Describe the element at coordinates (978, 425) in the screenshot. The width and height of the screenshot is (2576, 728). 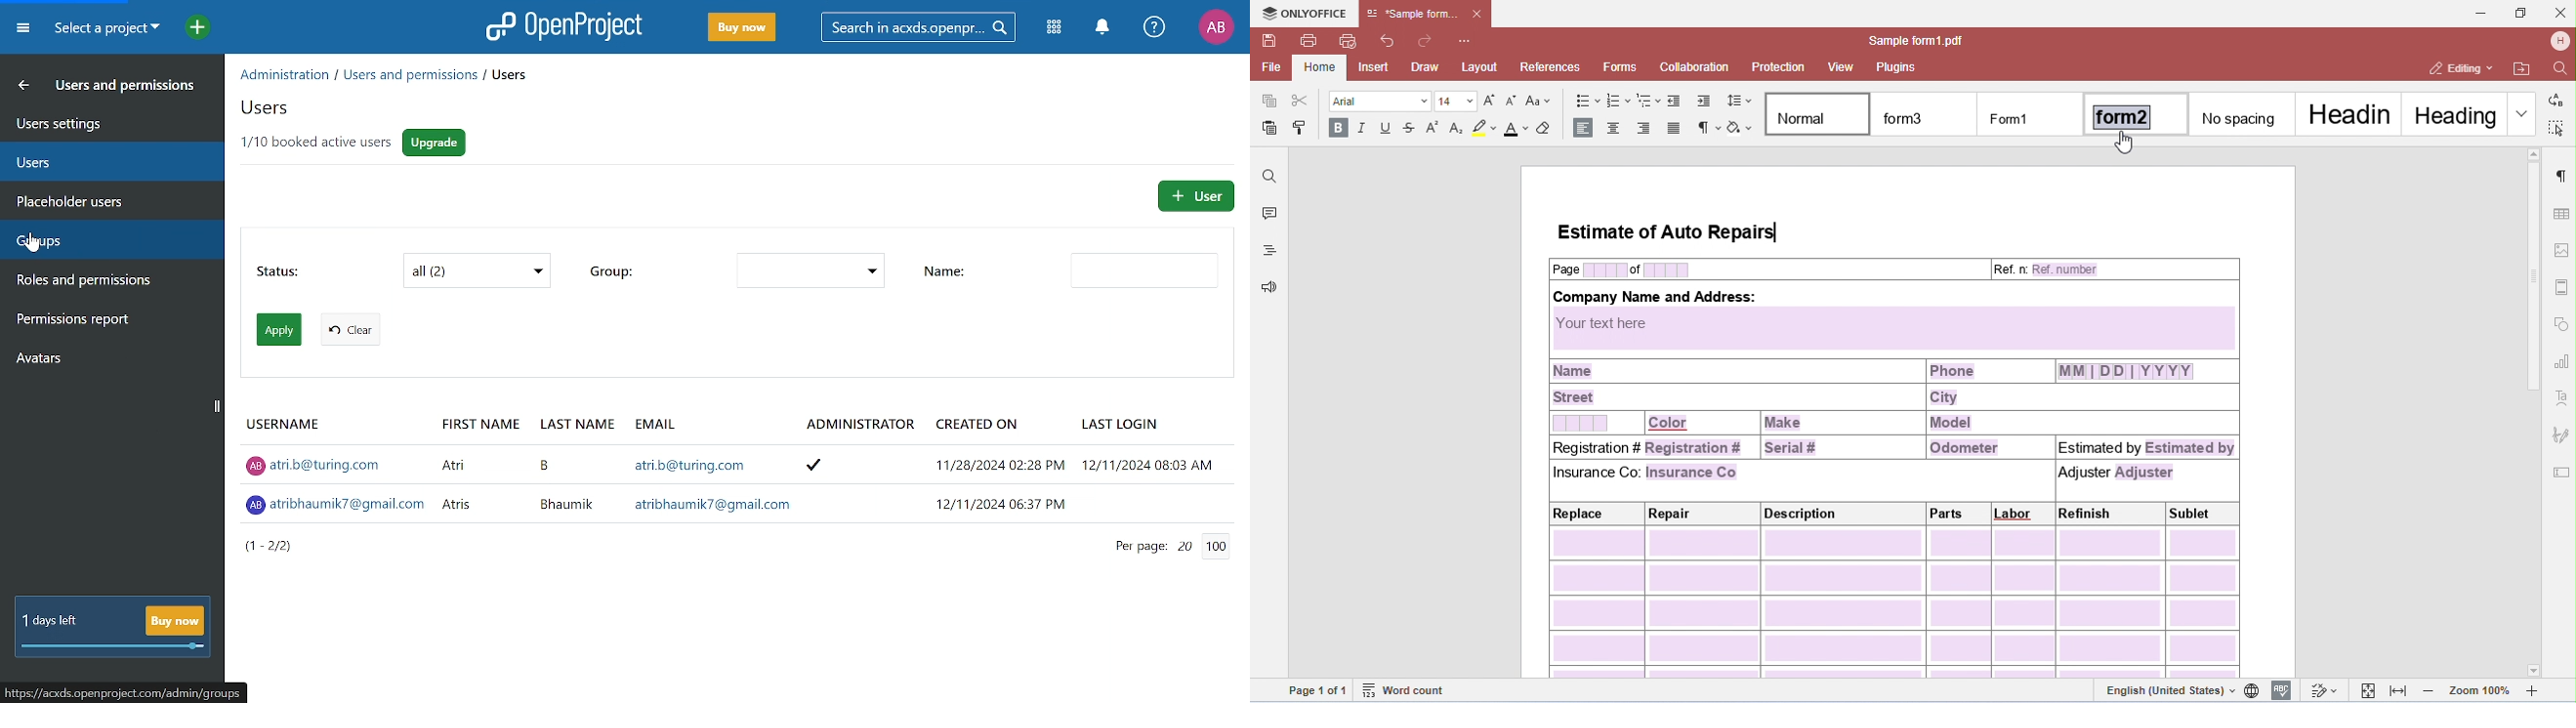
I see `Created on` at that location.